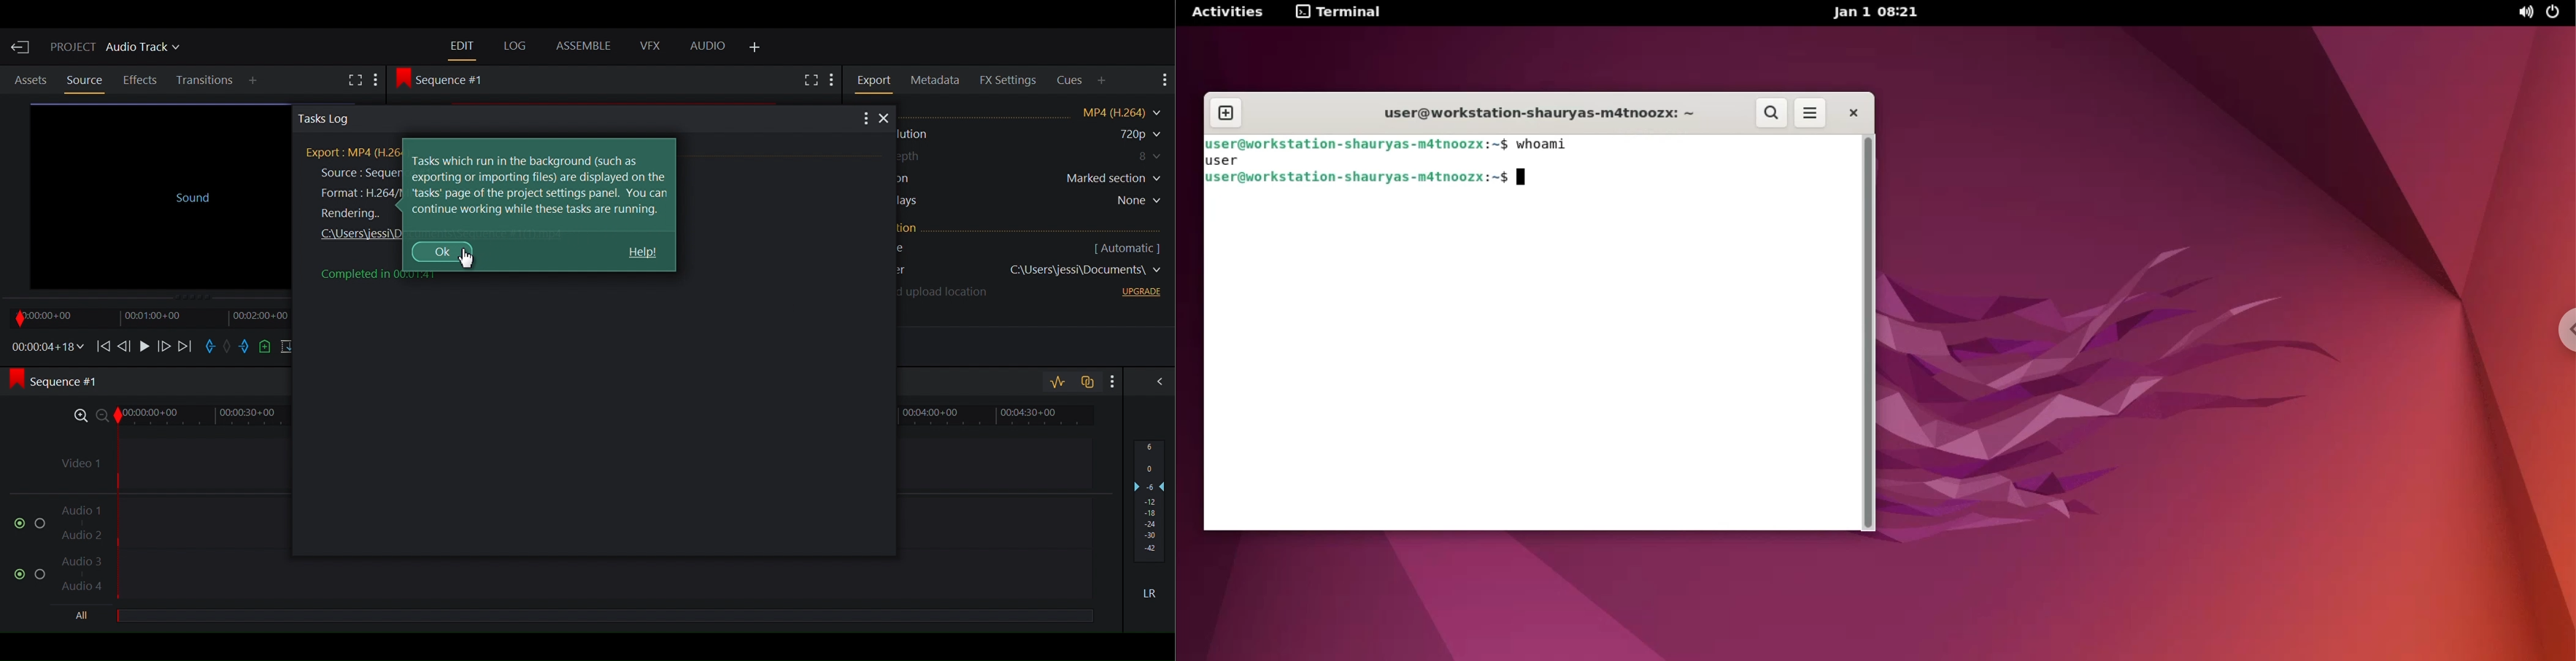  Describe the element at coordinates (1110, 381) in the screenshot. I see `Show settings menu` at that location.